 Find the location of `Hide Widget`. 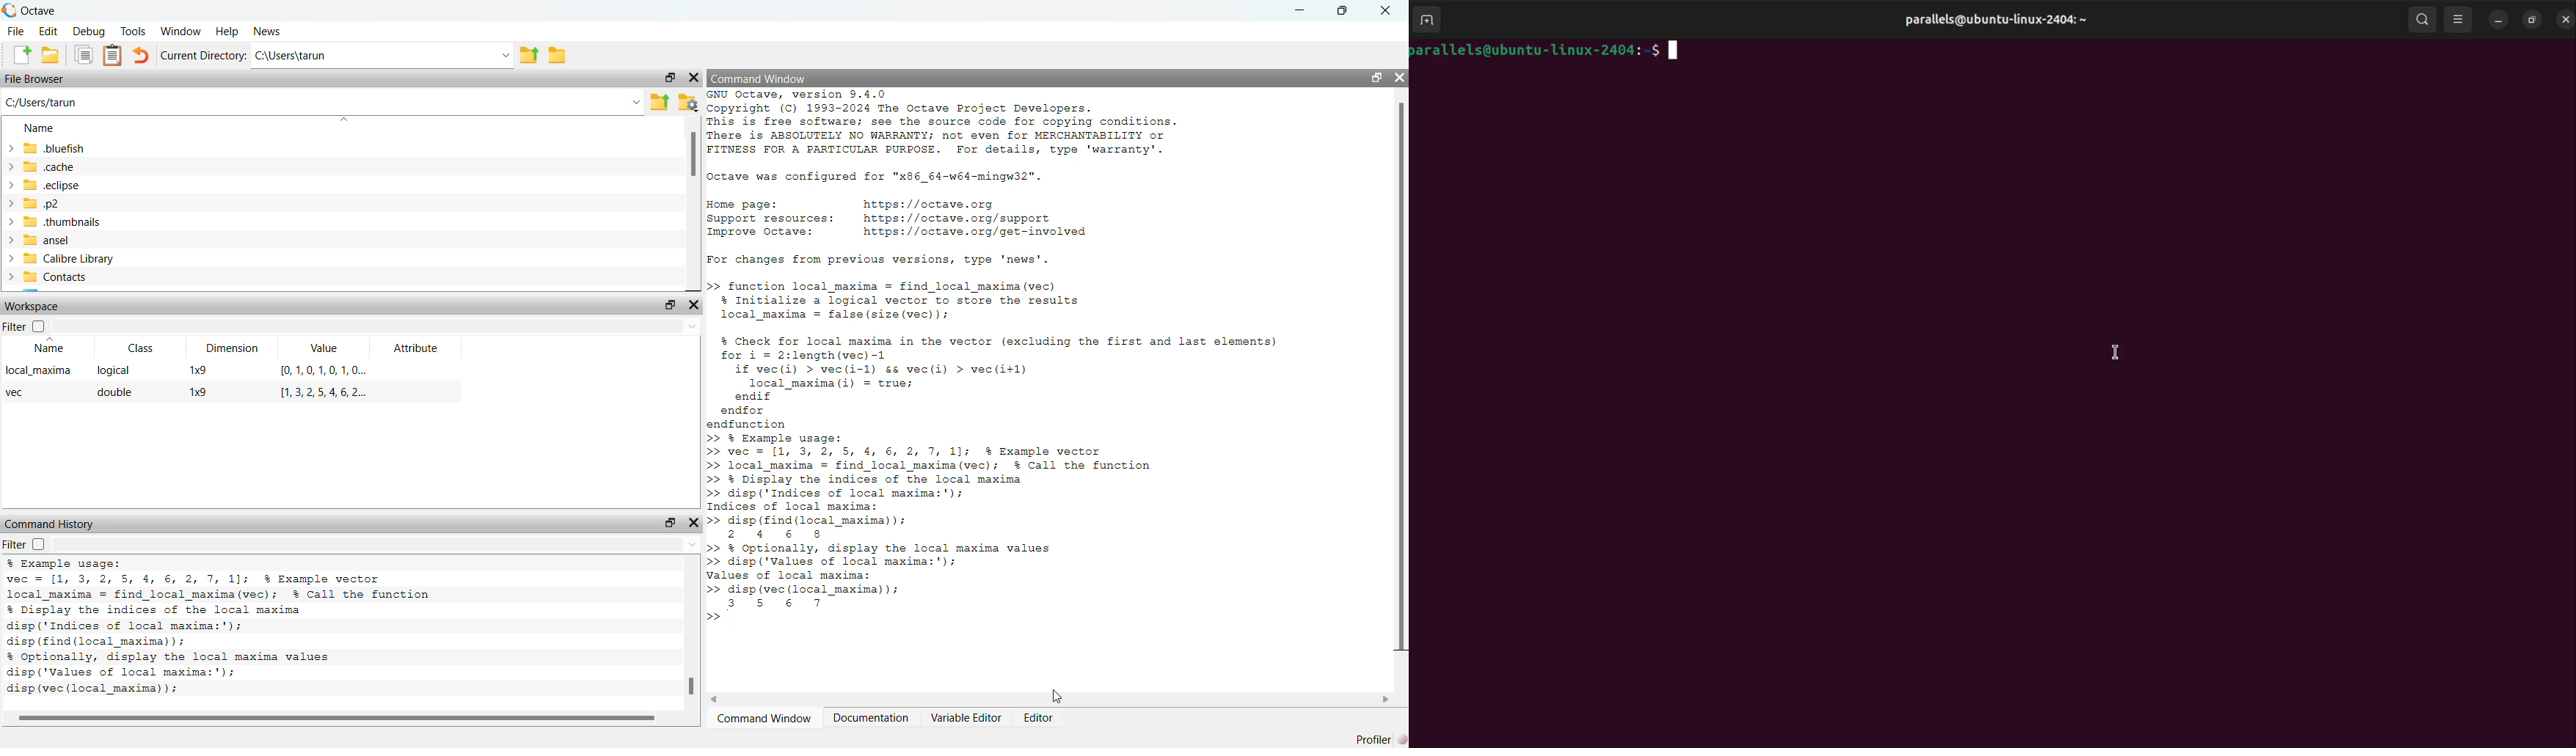

Hide Widget is located at coordinates (1400, 77).